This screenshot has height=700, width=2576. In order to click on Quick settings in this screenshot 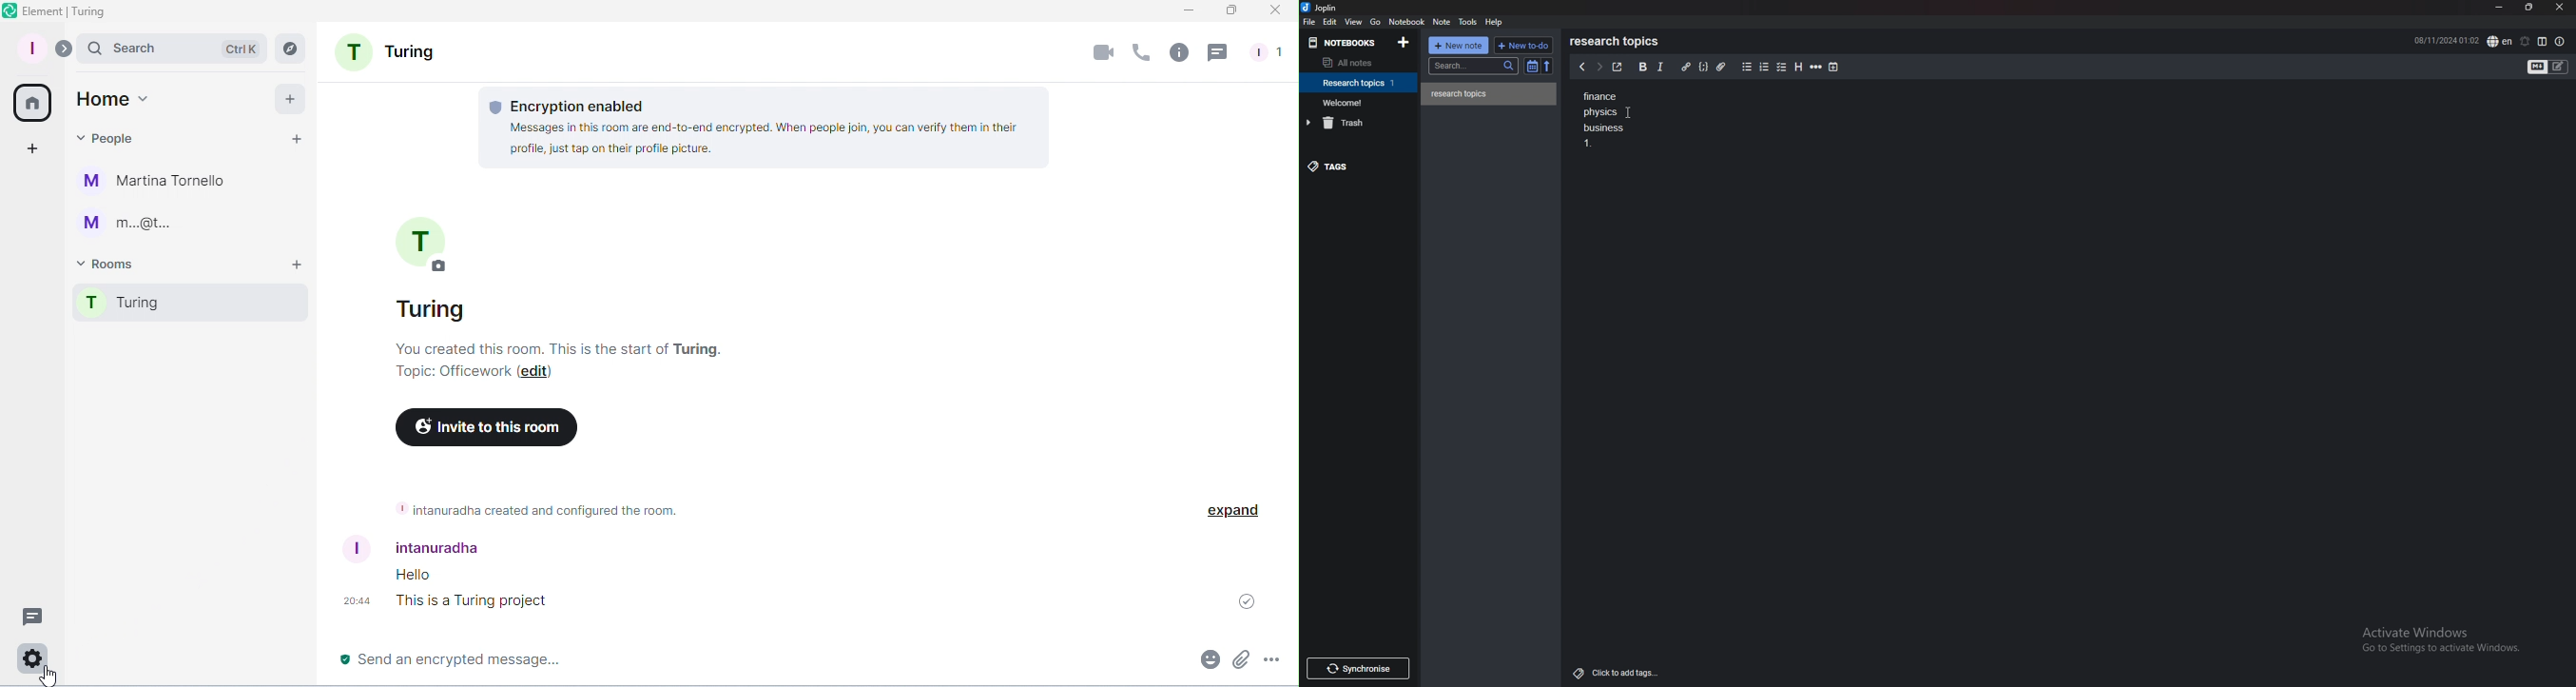, I will do `click(30, 661)`.